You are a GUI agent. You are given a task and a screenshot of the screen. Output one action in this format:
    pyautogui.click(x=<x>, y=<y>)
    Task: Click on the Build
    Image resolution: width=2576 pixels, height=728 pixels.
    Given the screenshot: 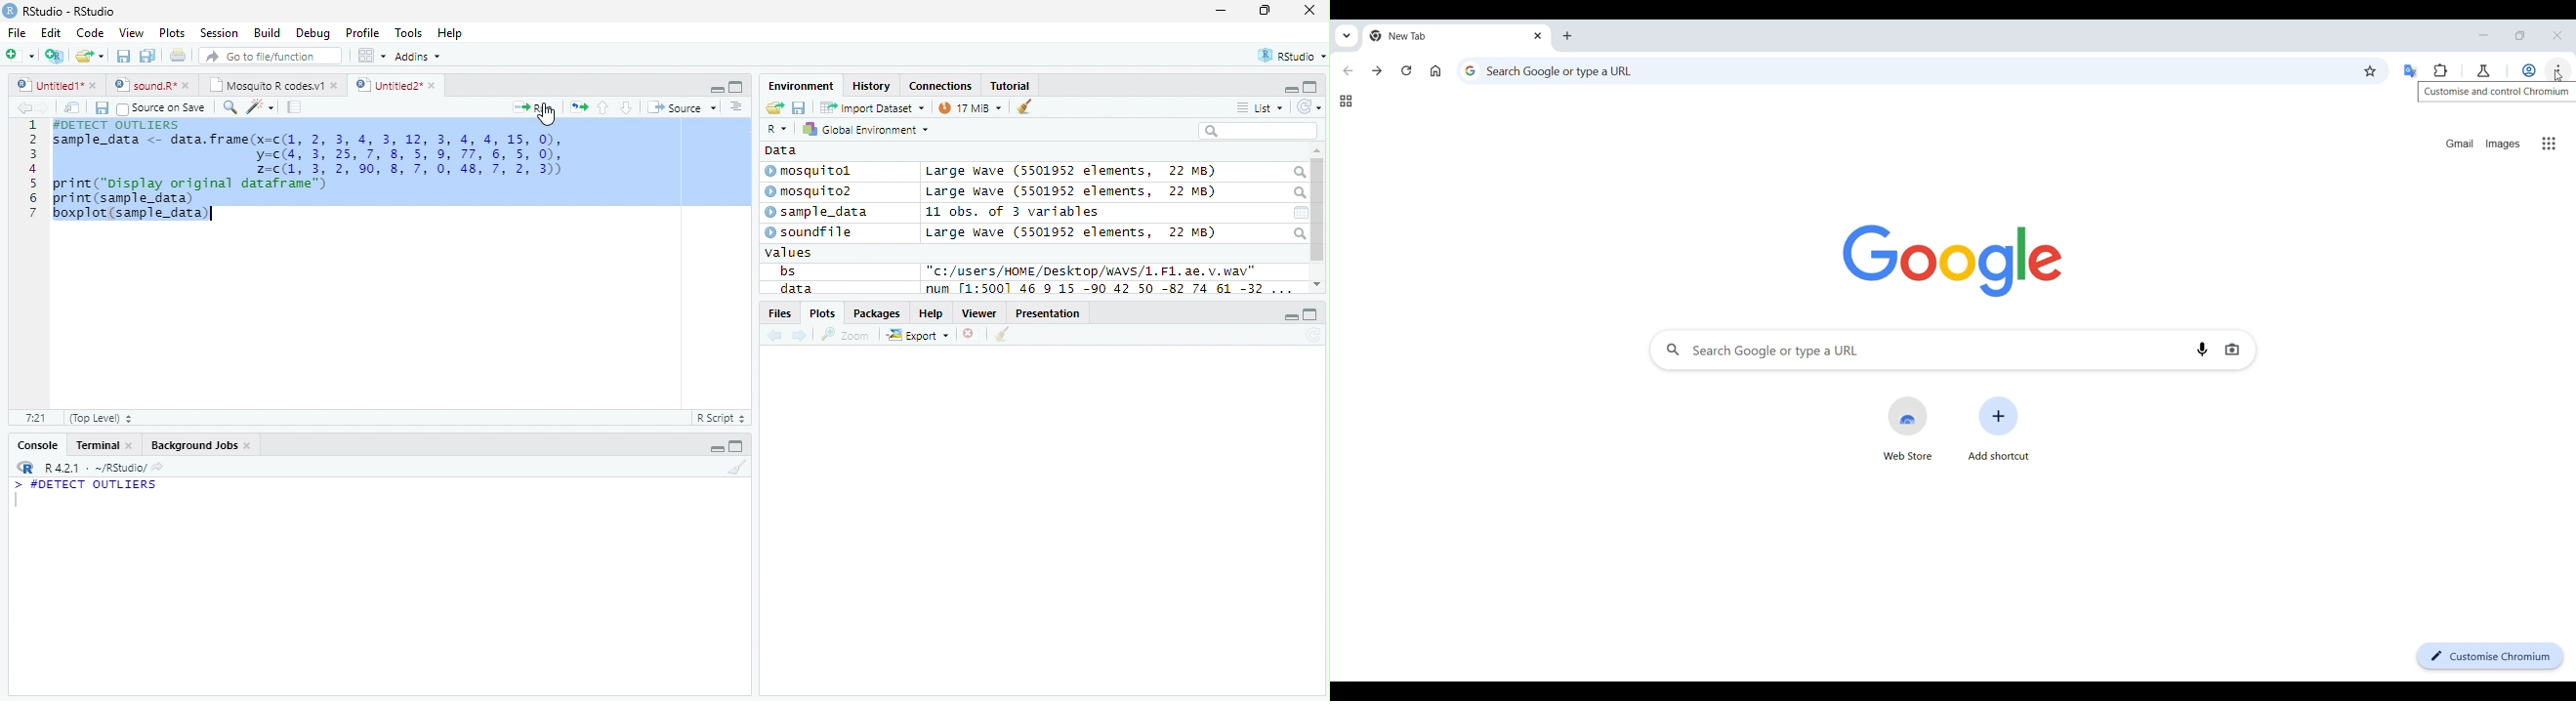 What is the action you would take?
    pyautogui.click(x=268, y=32)
    